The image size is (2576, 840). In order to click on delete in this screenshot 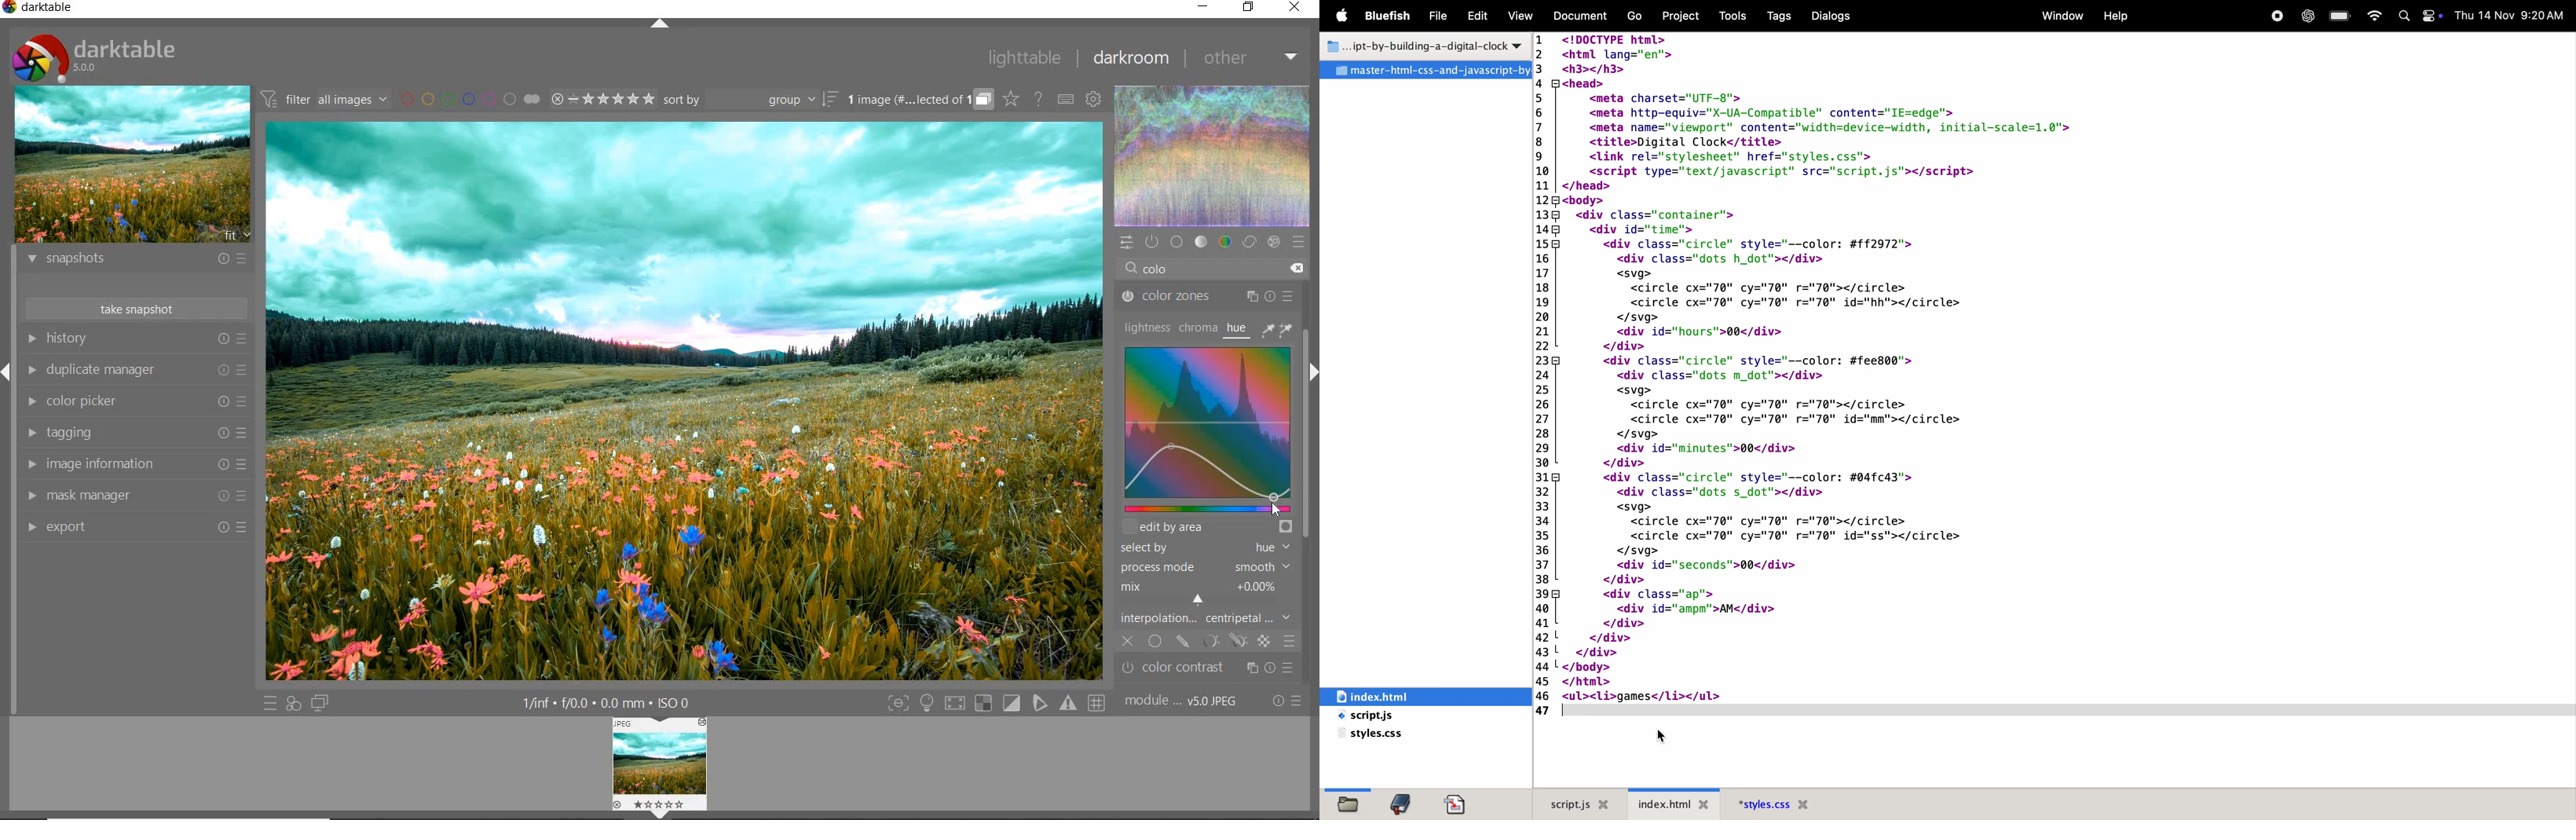, I will do `click(1297, 269)`.